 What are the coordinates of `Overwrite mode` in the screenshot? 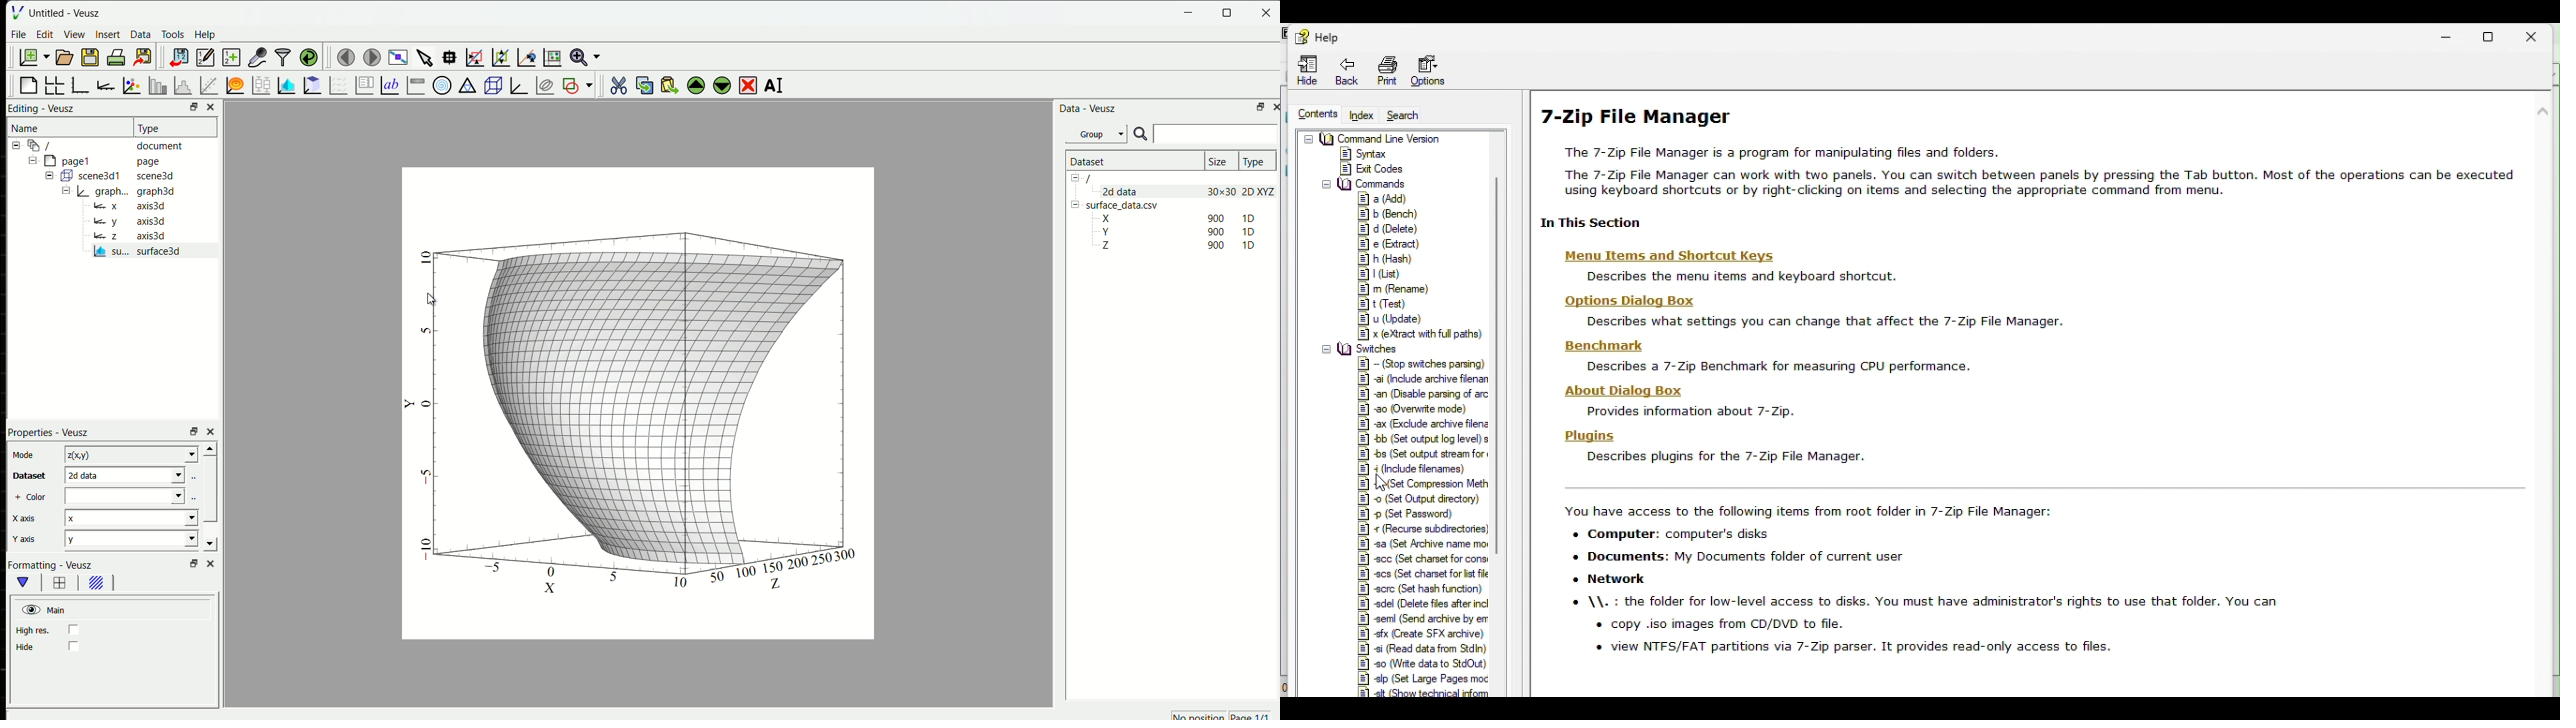 It's located at (1416, 410).